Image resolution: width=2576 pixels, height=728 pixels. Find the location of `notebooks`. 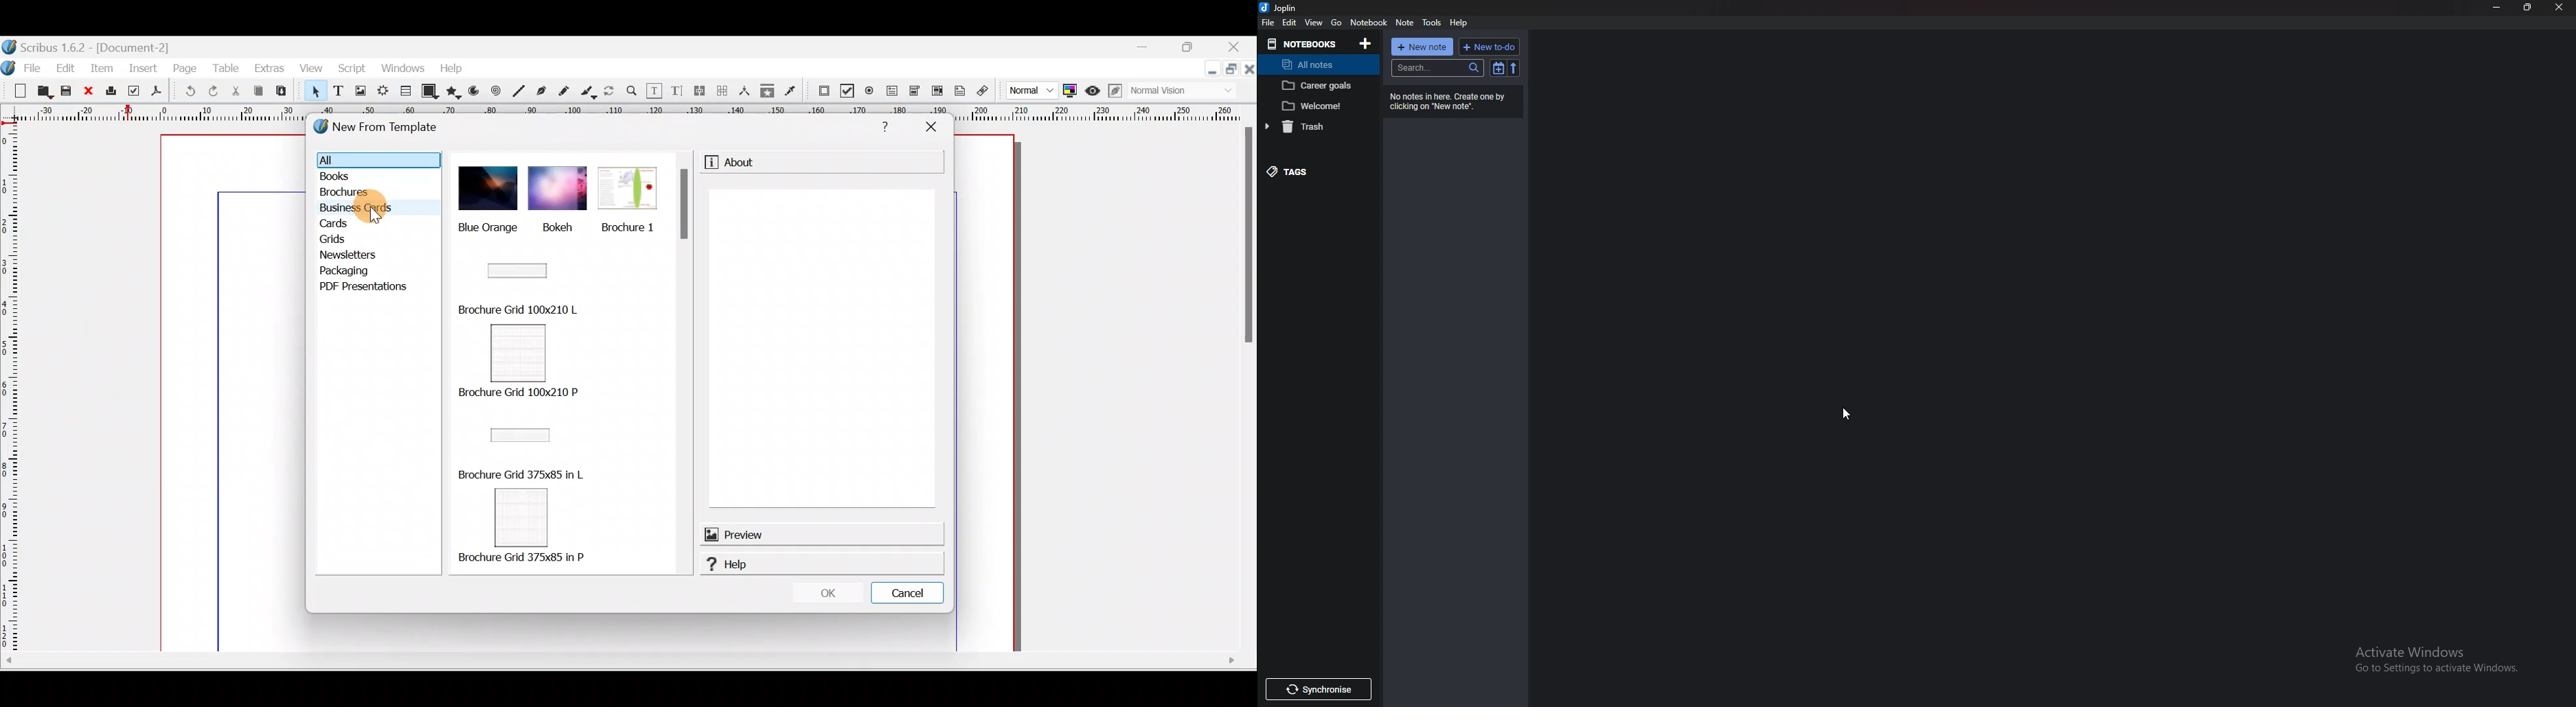

notebooks is located at coordinates (1303, 44).